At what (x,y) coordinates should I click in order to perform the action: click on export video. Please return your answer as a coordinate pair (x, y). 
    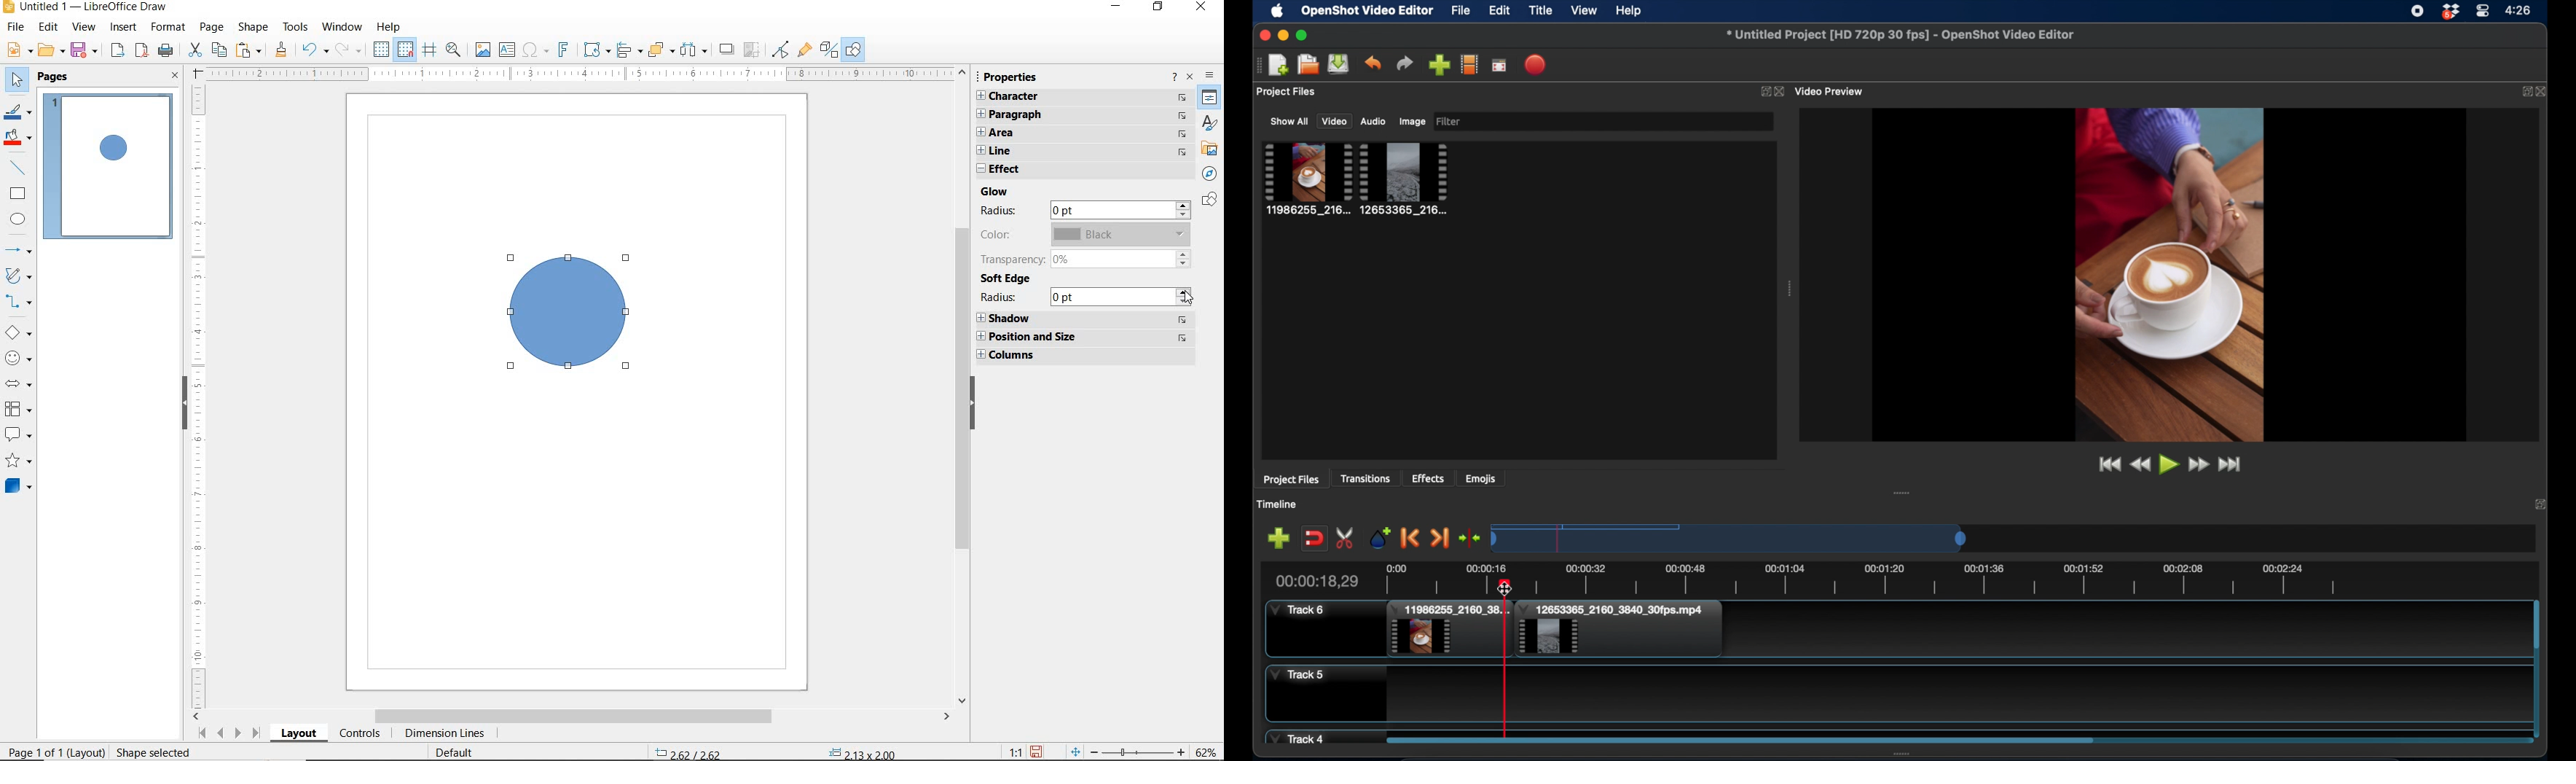
    Looking at the image, I should click on (1536, 64).